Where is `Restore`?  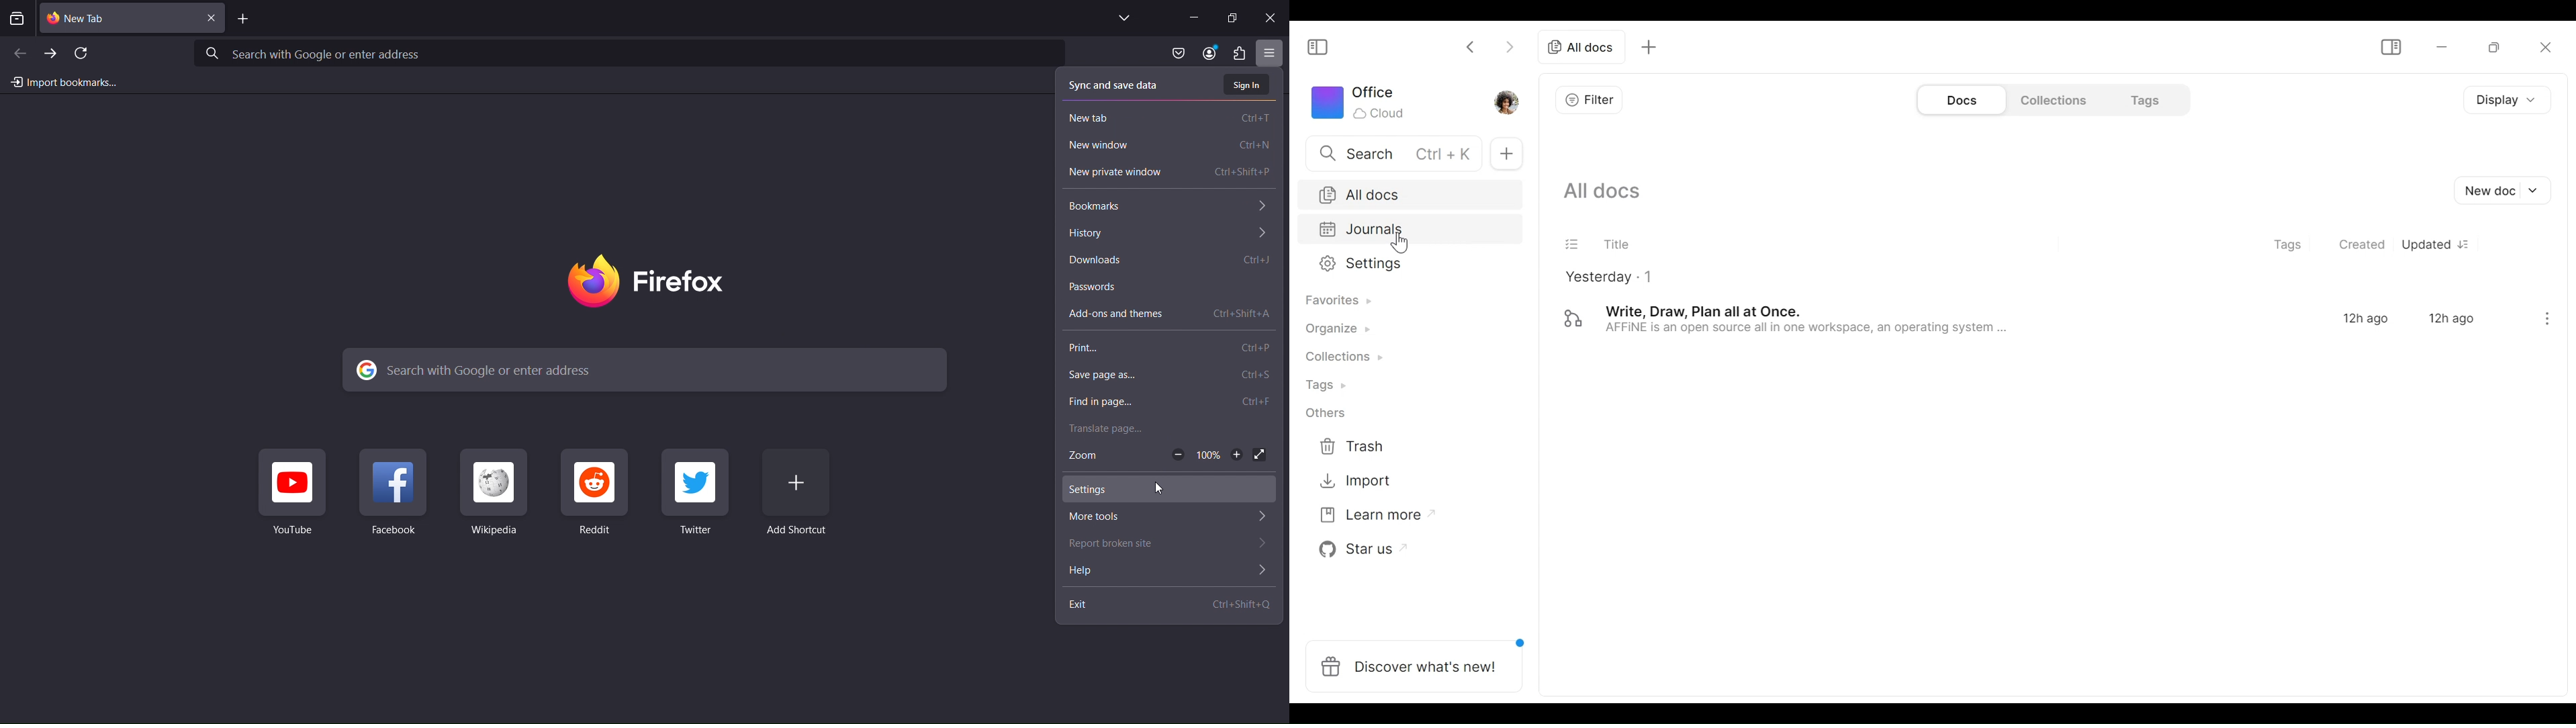
Restore is located at coordinates (2499, 46).